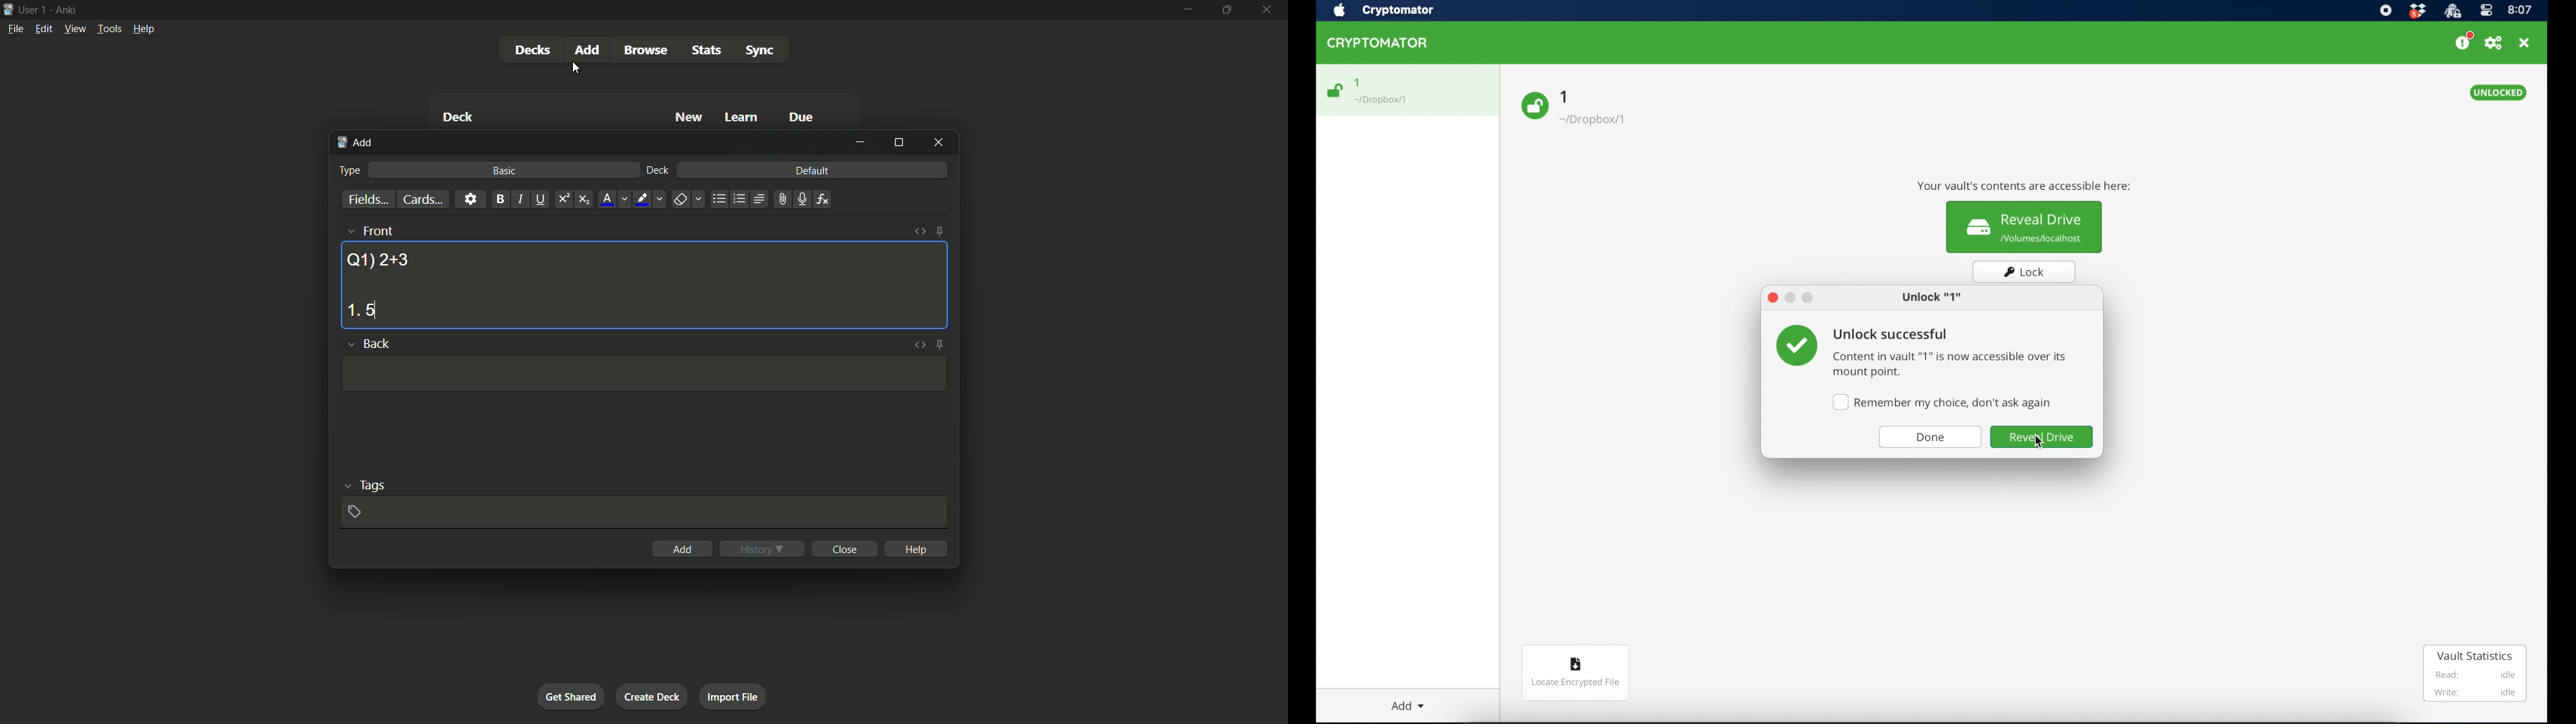 This screenshot has width=2576, height=728. I want to click on due, so click(802, 119).